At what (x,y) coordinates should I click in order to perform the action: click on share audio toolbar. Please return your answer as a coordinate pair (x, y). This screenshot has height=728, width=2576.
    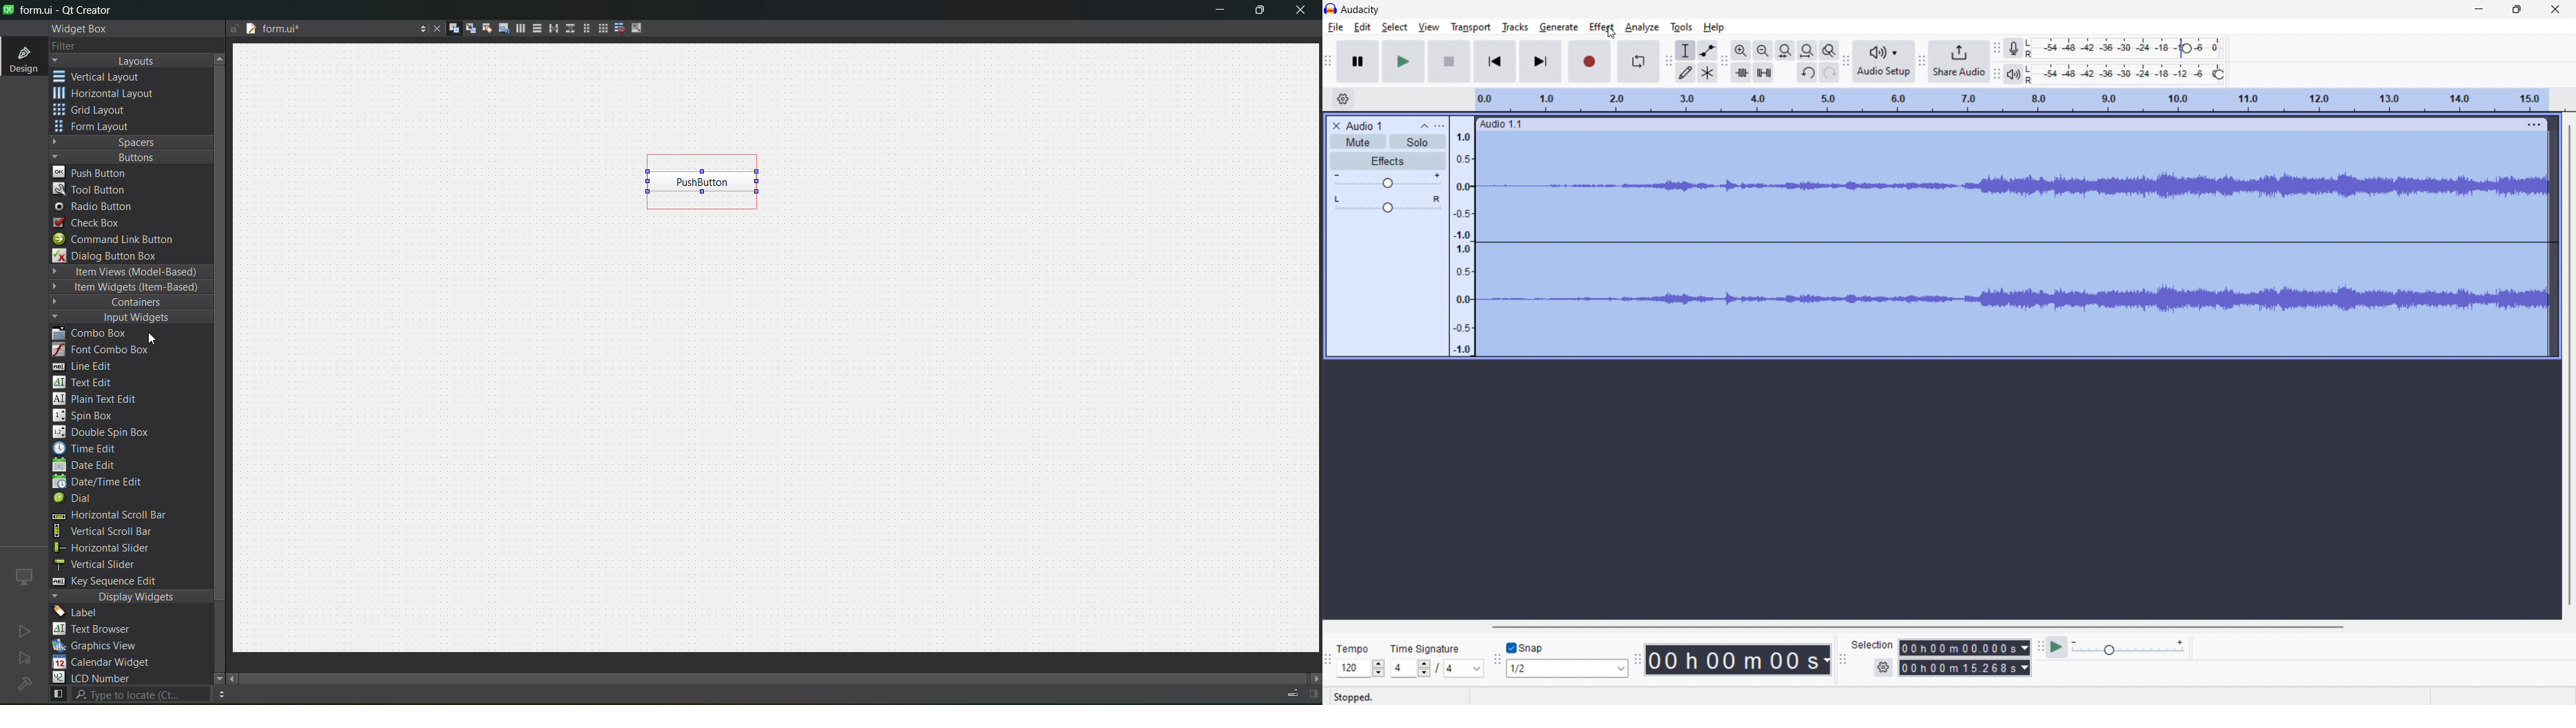
    Looking at the image, I should click on (1921, 60).